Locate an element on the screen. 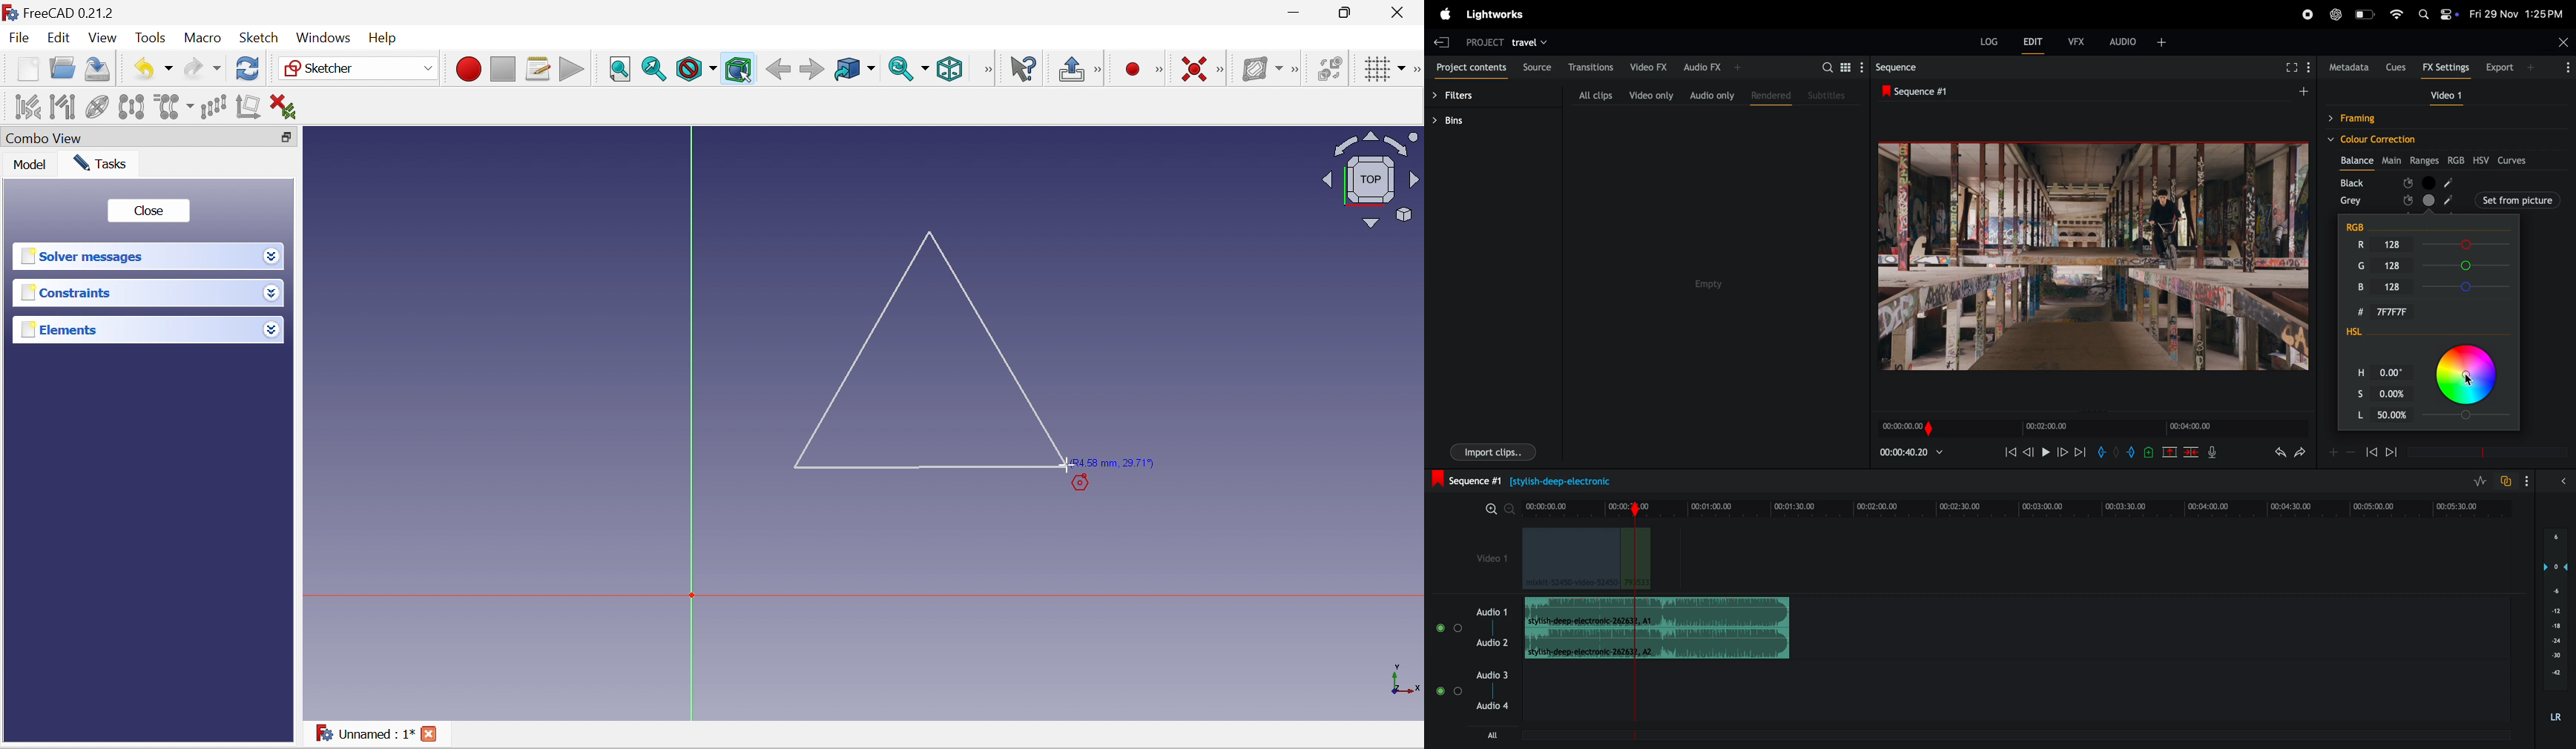 This screenshot has height=756, width=2576. all clips is located at coordinates (1595, 95).